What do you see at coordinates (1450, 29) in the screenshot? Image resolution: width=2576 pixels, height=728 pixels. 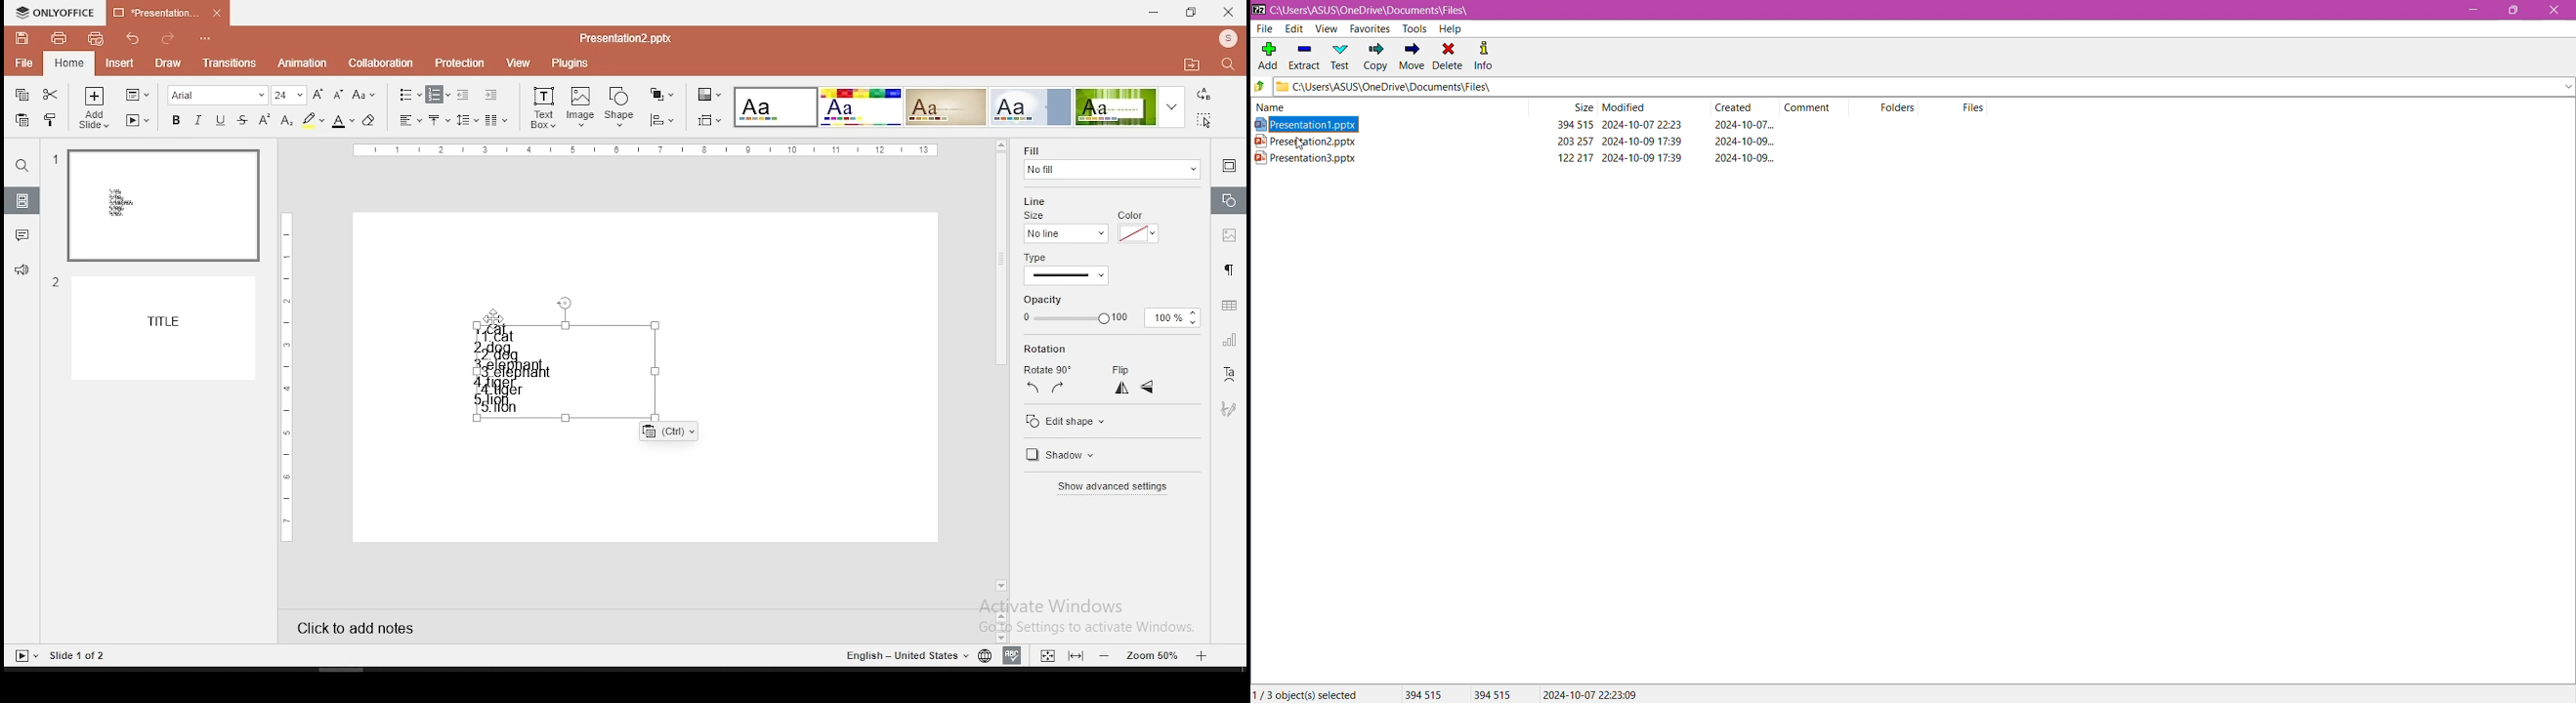 I see `Help` at bounding box center [1450, 29].